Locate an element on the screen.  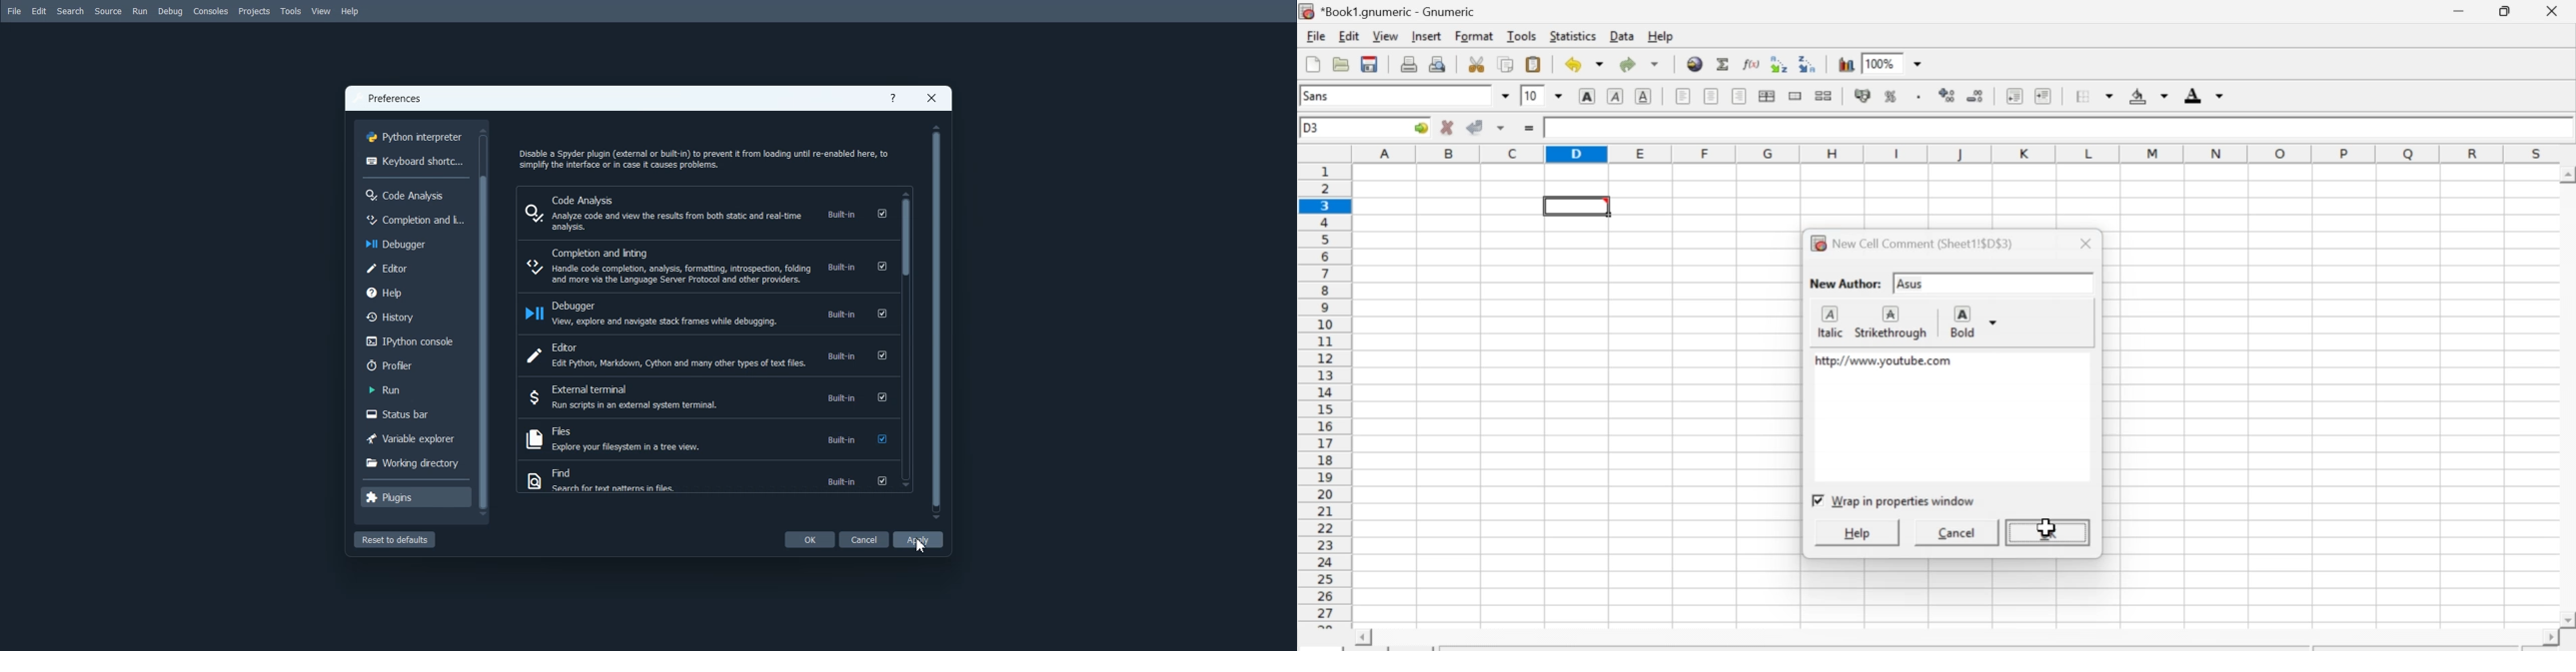
scroll left is located at coordinates (1361, 637).